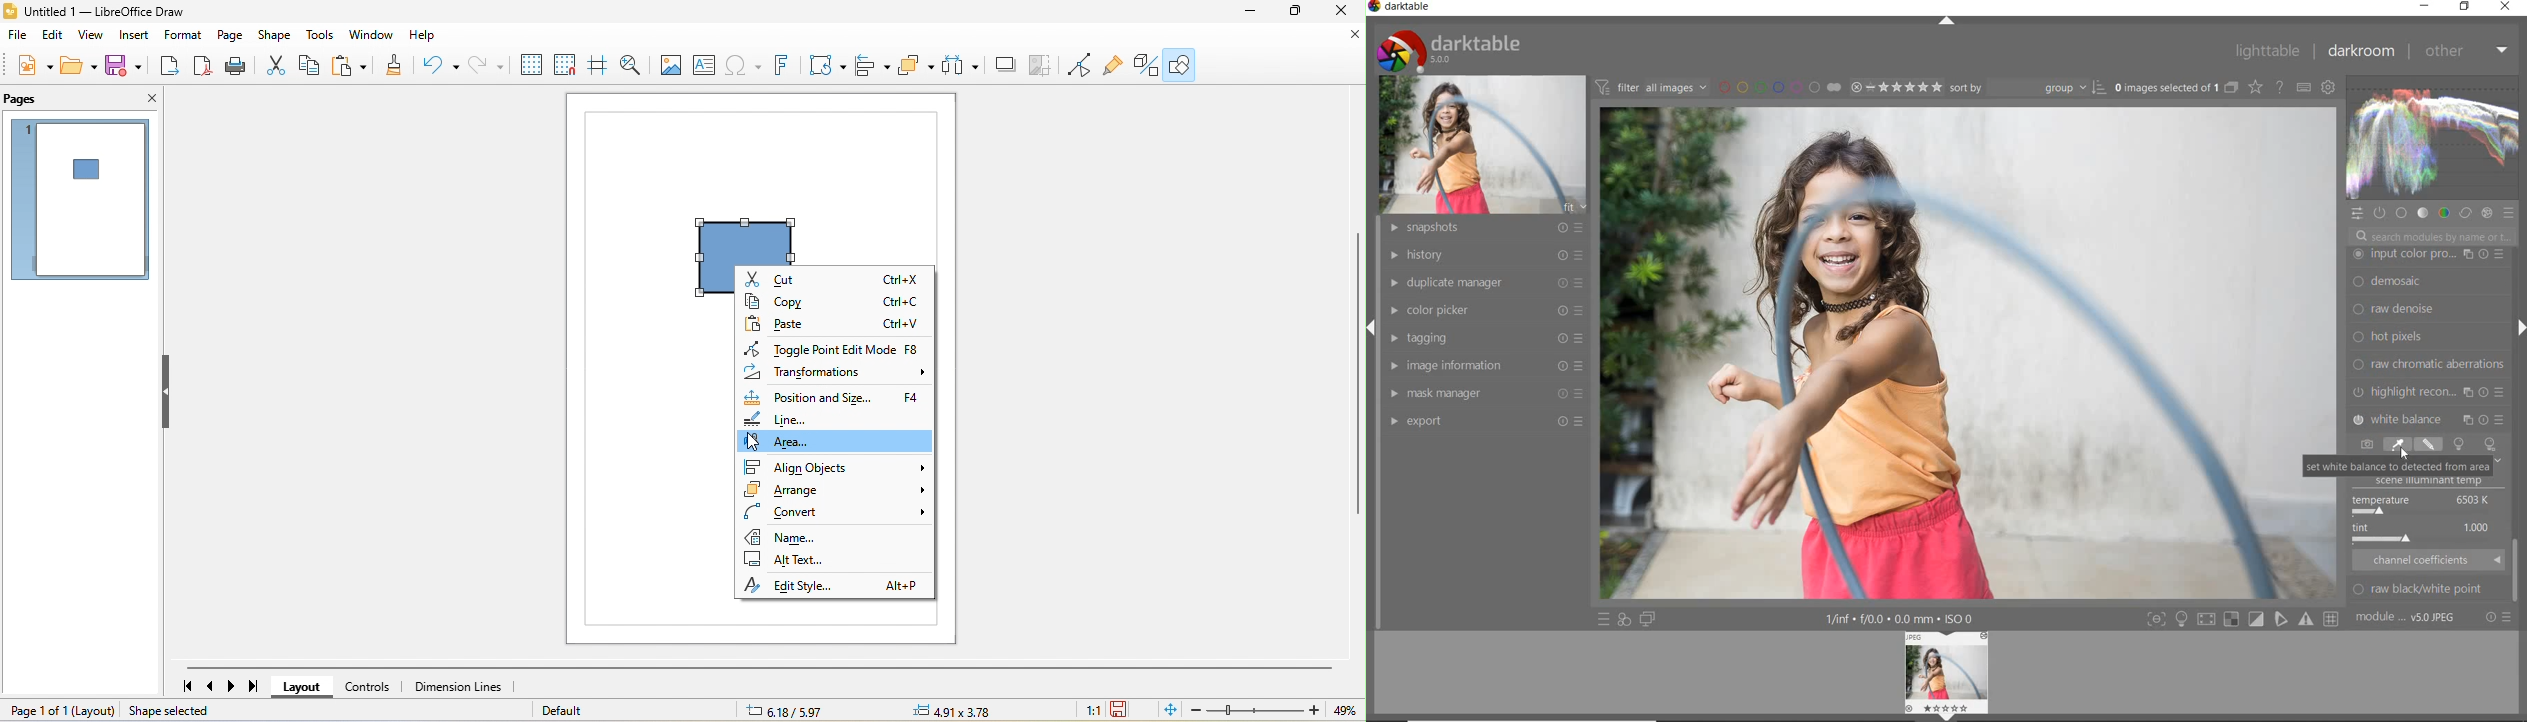 This screenshot has width=2548, height=728. I want to click on tools, so click(320, 37).